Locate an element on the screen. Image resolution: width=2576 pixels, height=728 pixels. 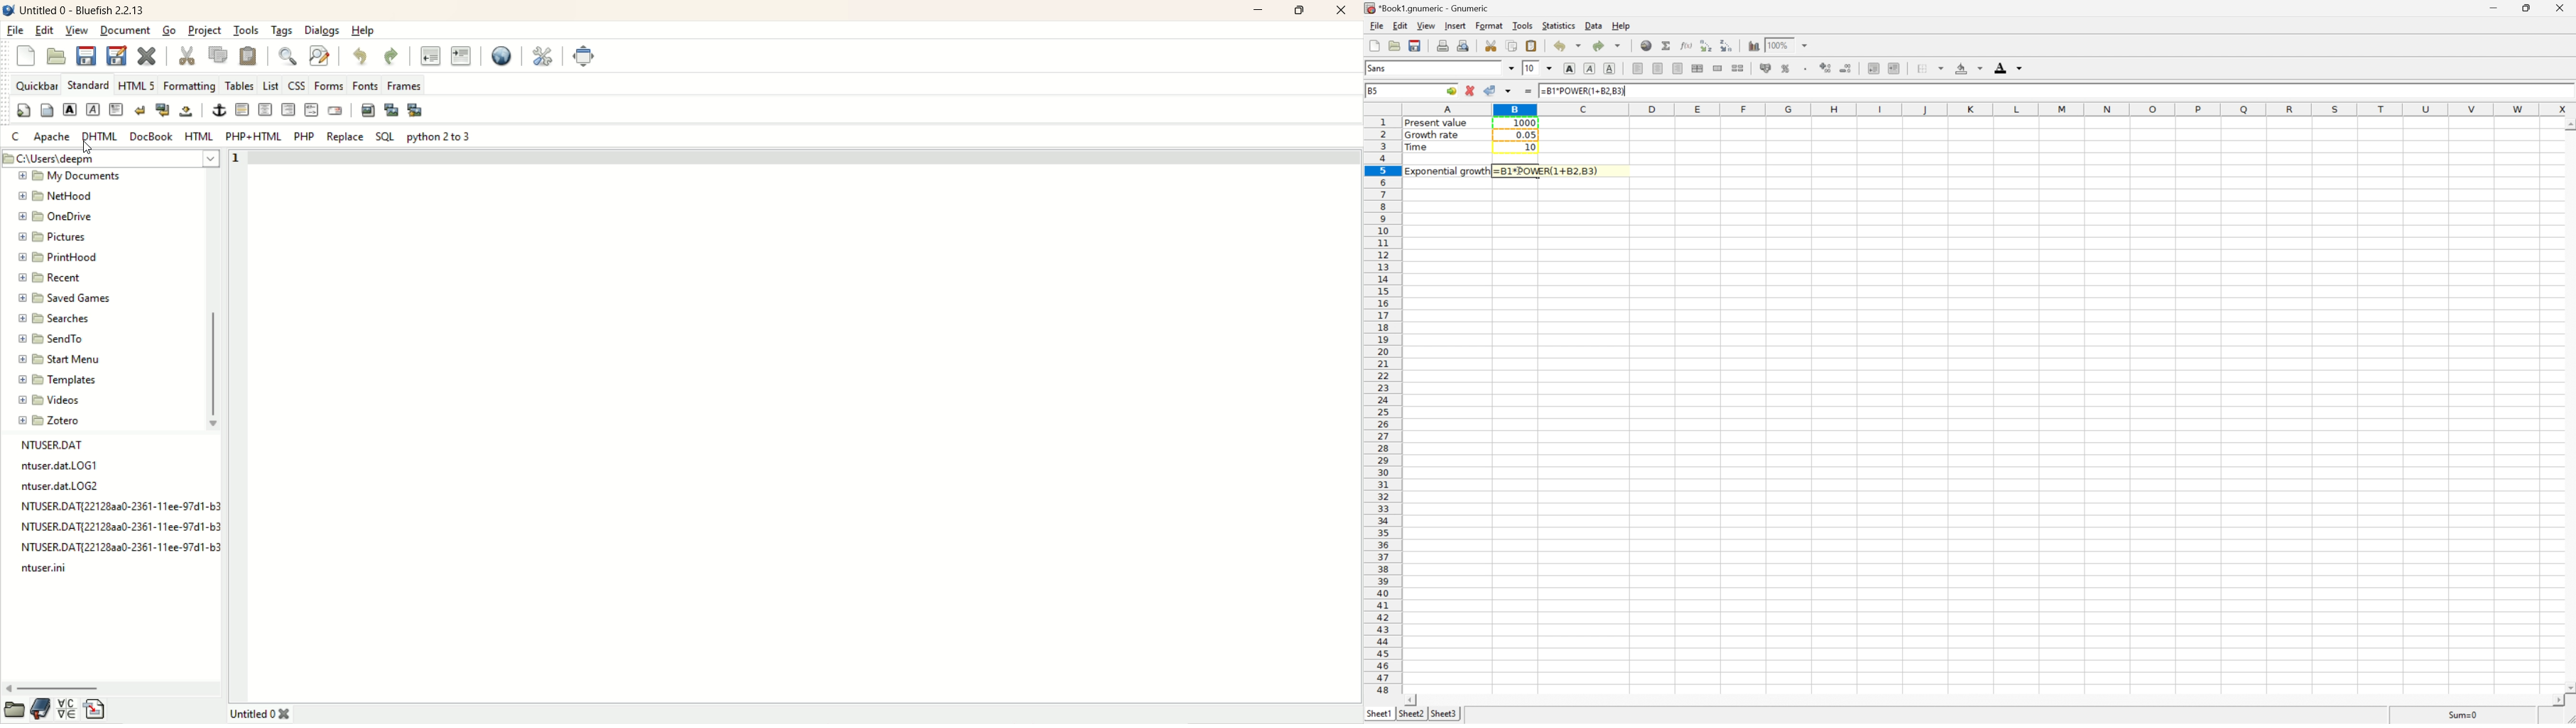
formatting is located at coordinates (192, 84).